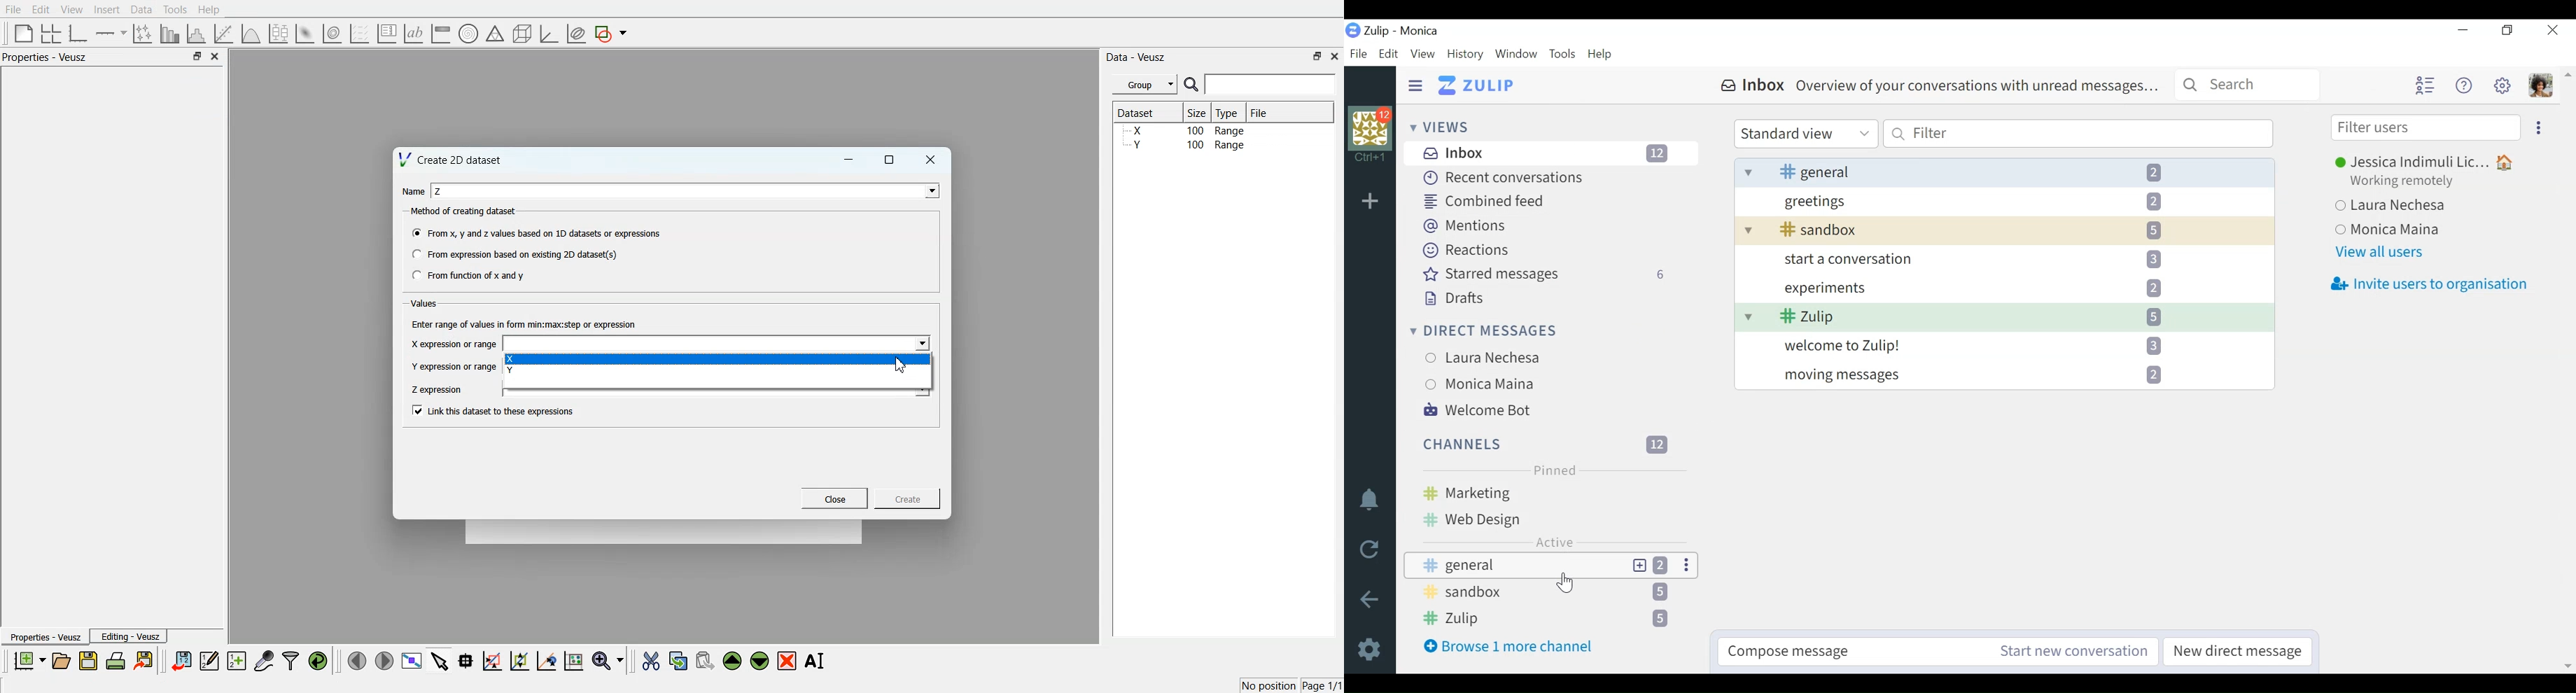 The image size is (2576, 700). Describe the element at coordinates (610, 34) in the screenshot. I see `Add shape to the plot` at that location.